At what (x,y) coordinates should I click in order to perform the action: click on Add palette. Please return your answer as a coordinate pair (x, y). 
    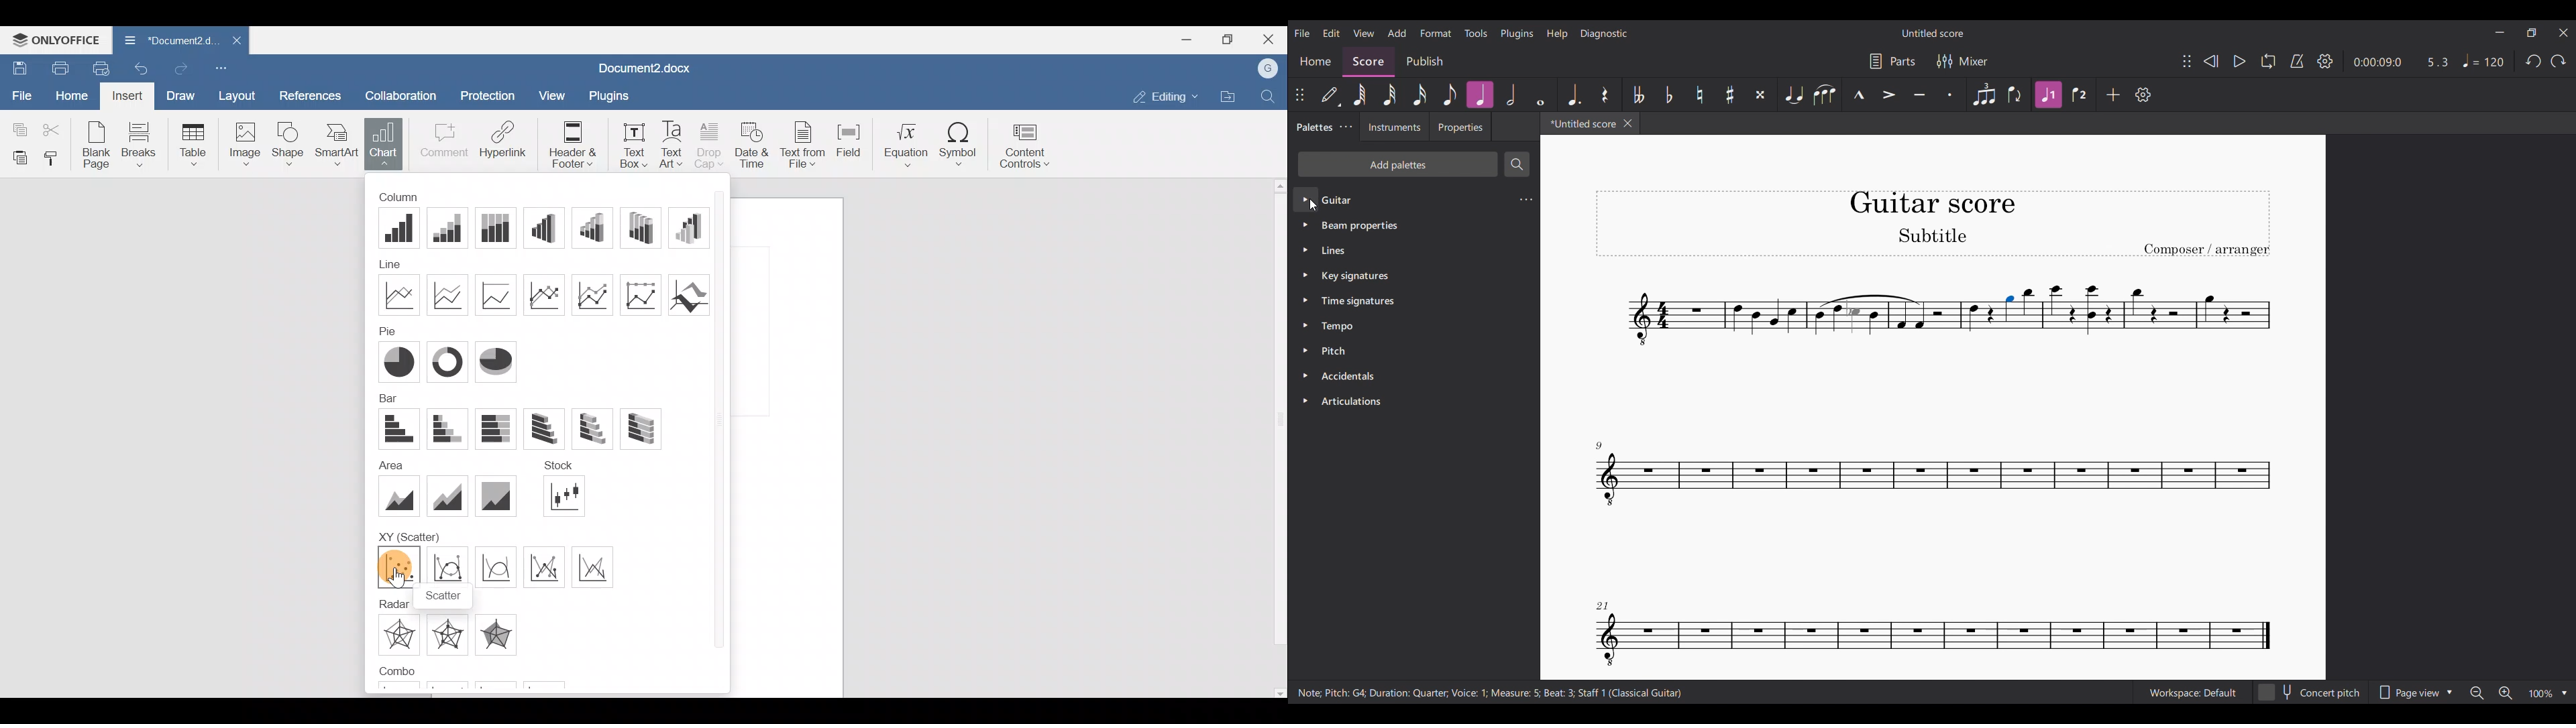
    Looking at the image, I should click on (1397, 164).